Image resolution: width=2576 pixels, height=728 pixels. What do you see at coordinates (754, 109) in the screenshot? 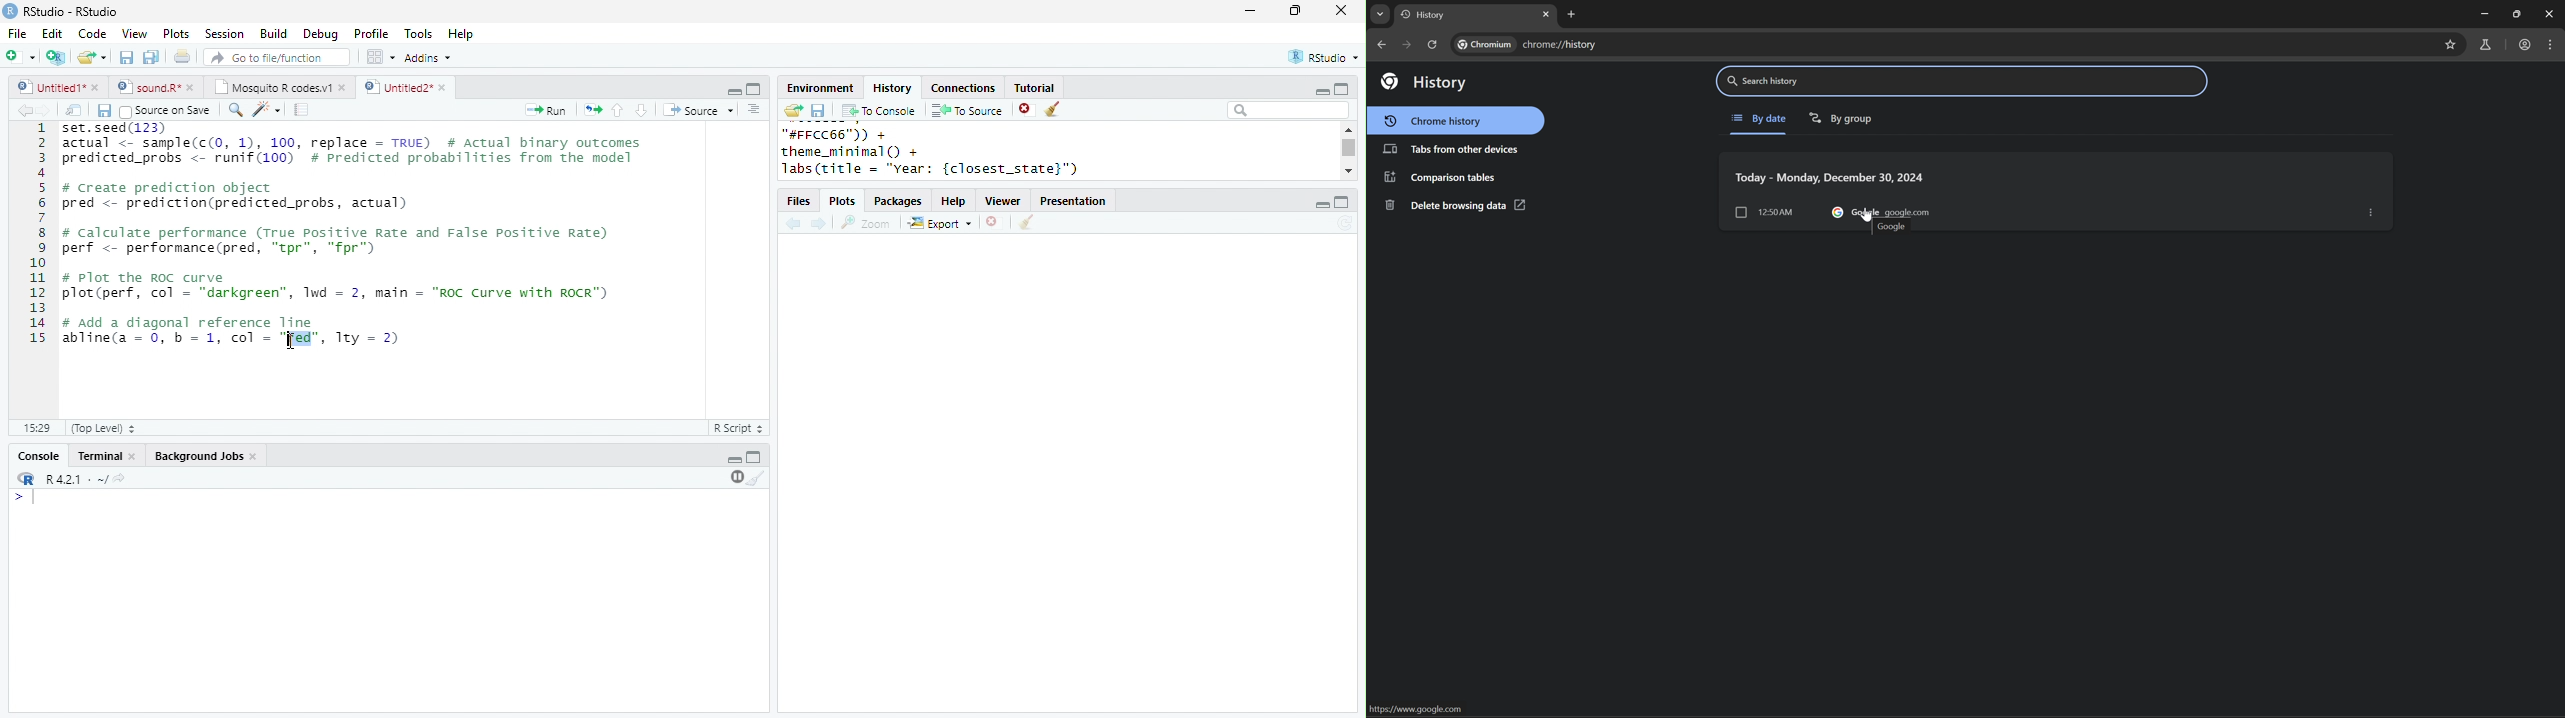
I see `options` at bounding box center [754, 109].